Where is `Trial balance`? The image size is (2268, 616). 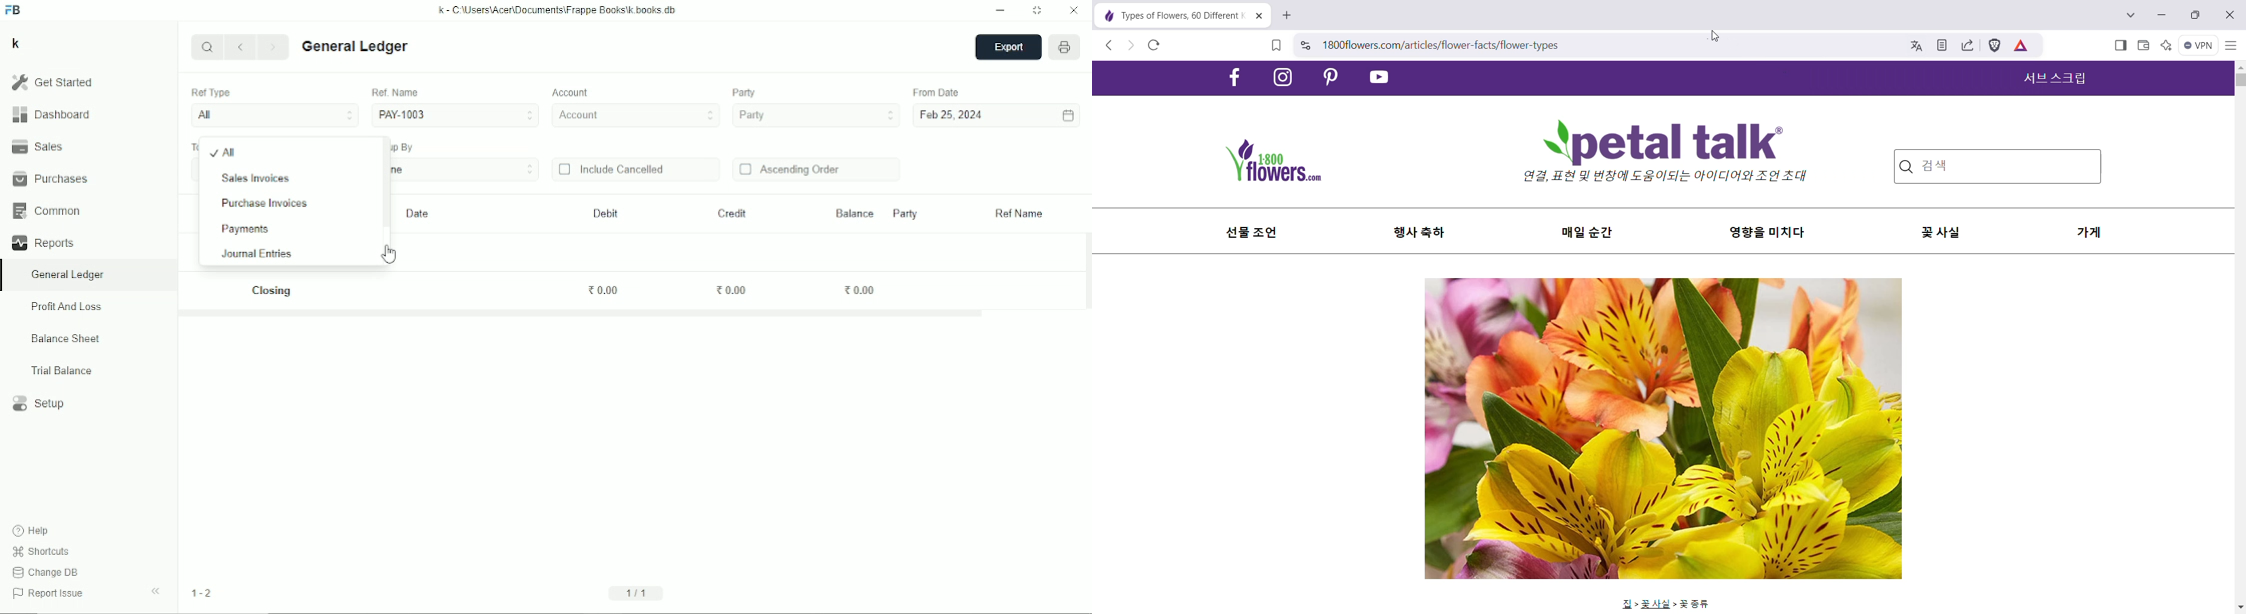
Trial balance is located at coordinates (62, 371).